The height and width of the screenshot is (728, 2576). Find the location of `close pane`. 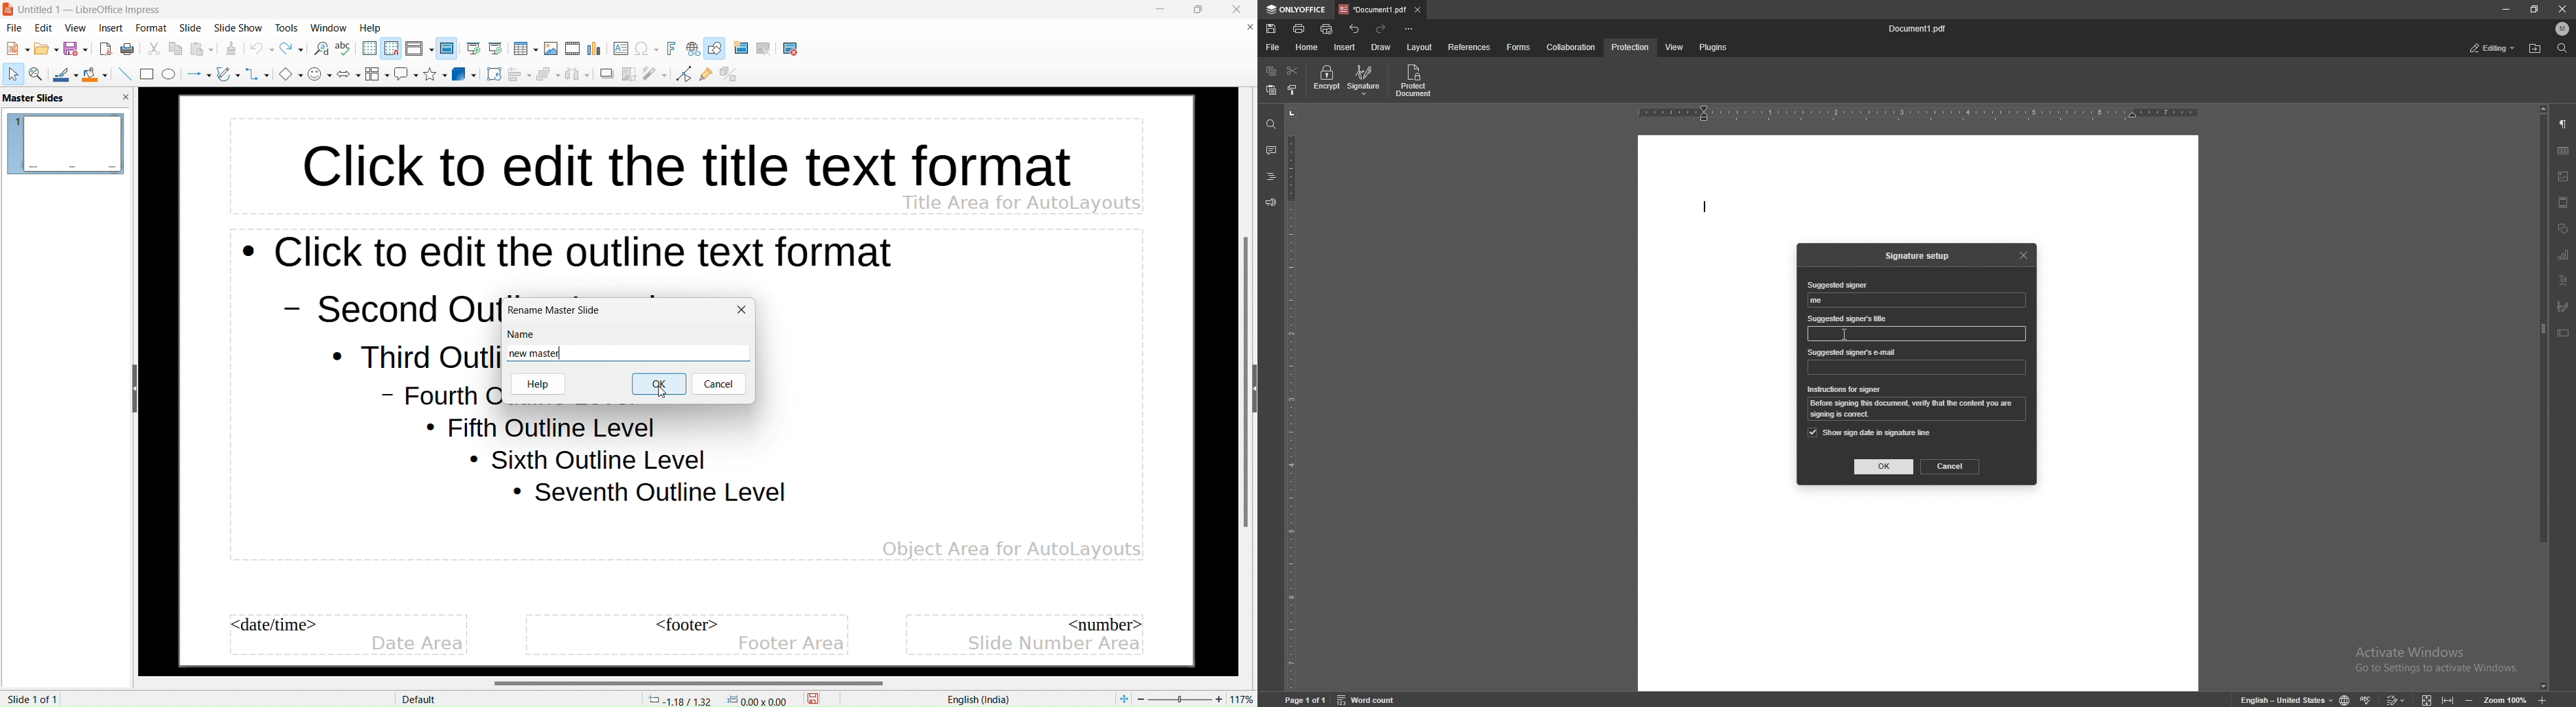

close pane is located at coordinates (125, 97).